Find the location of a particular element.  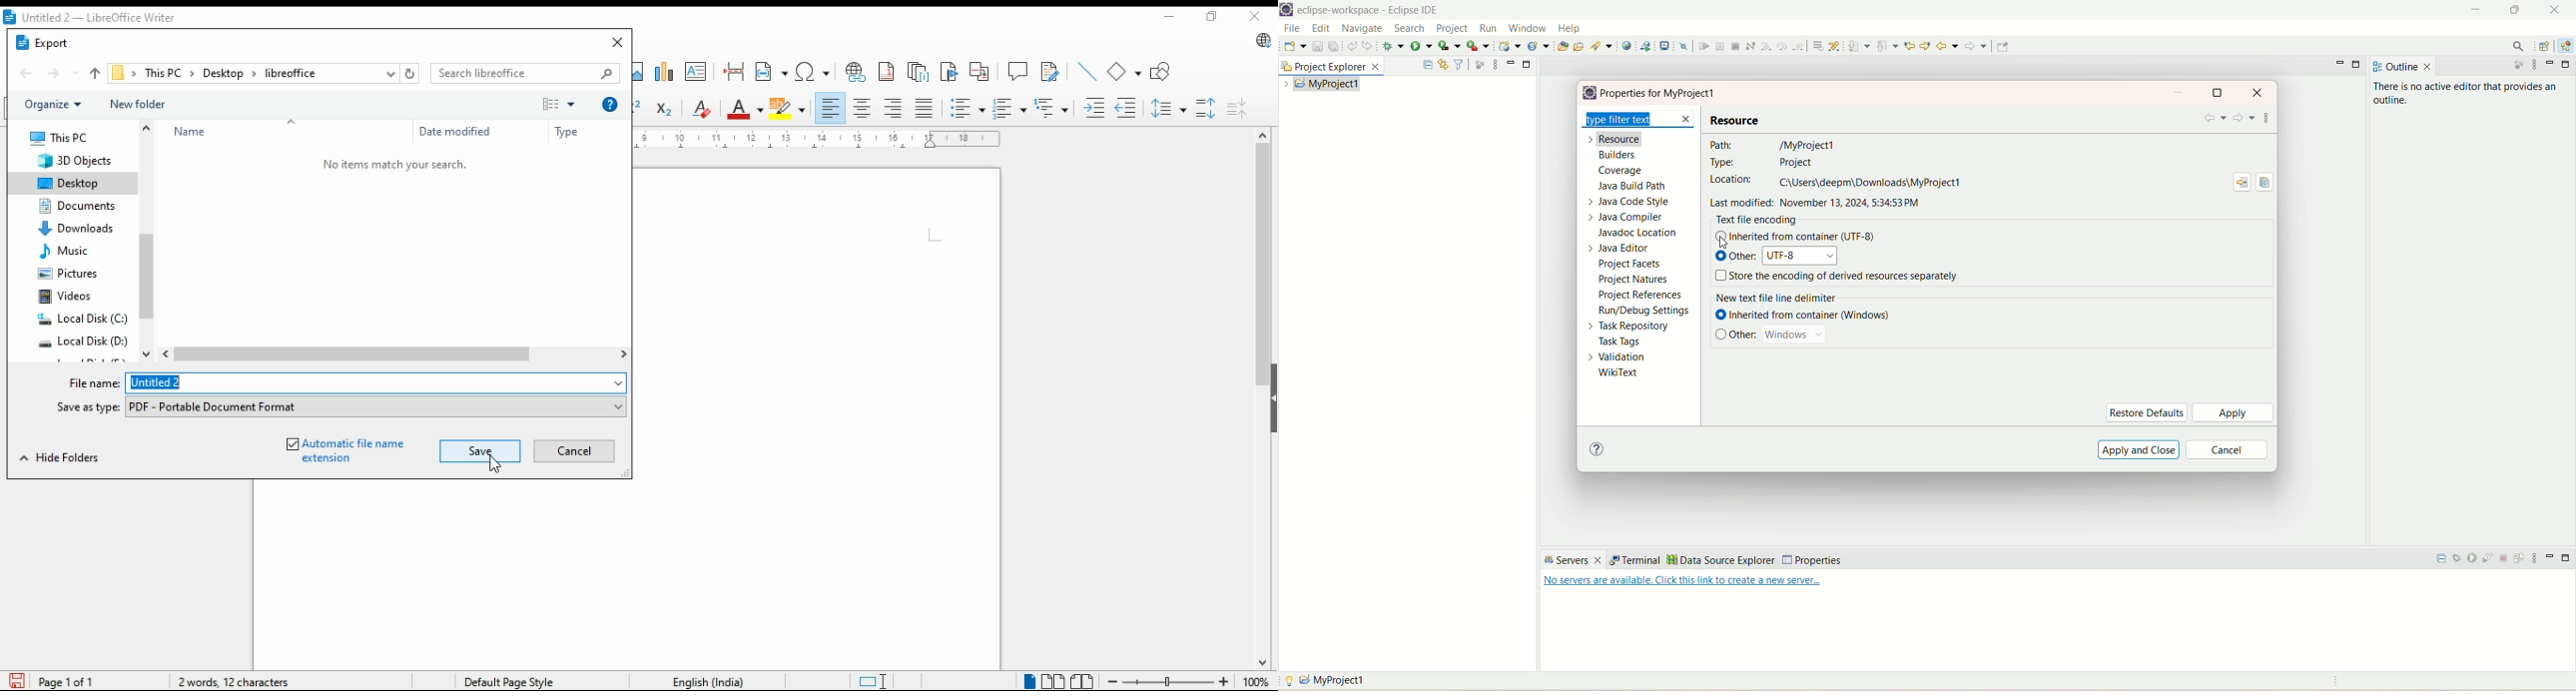

increase paragraph spacing is located at coordinates (1206, 106).